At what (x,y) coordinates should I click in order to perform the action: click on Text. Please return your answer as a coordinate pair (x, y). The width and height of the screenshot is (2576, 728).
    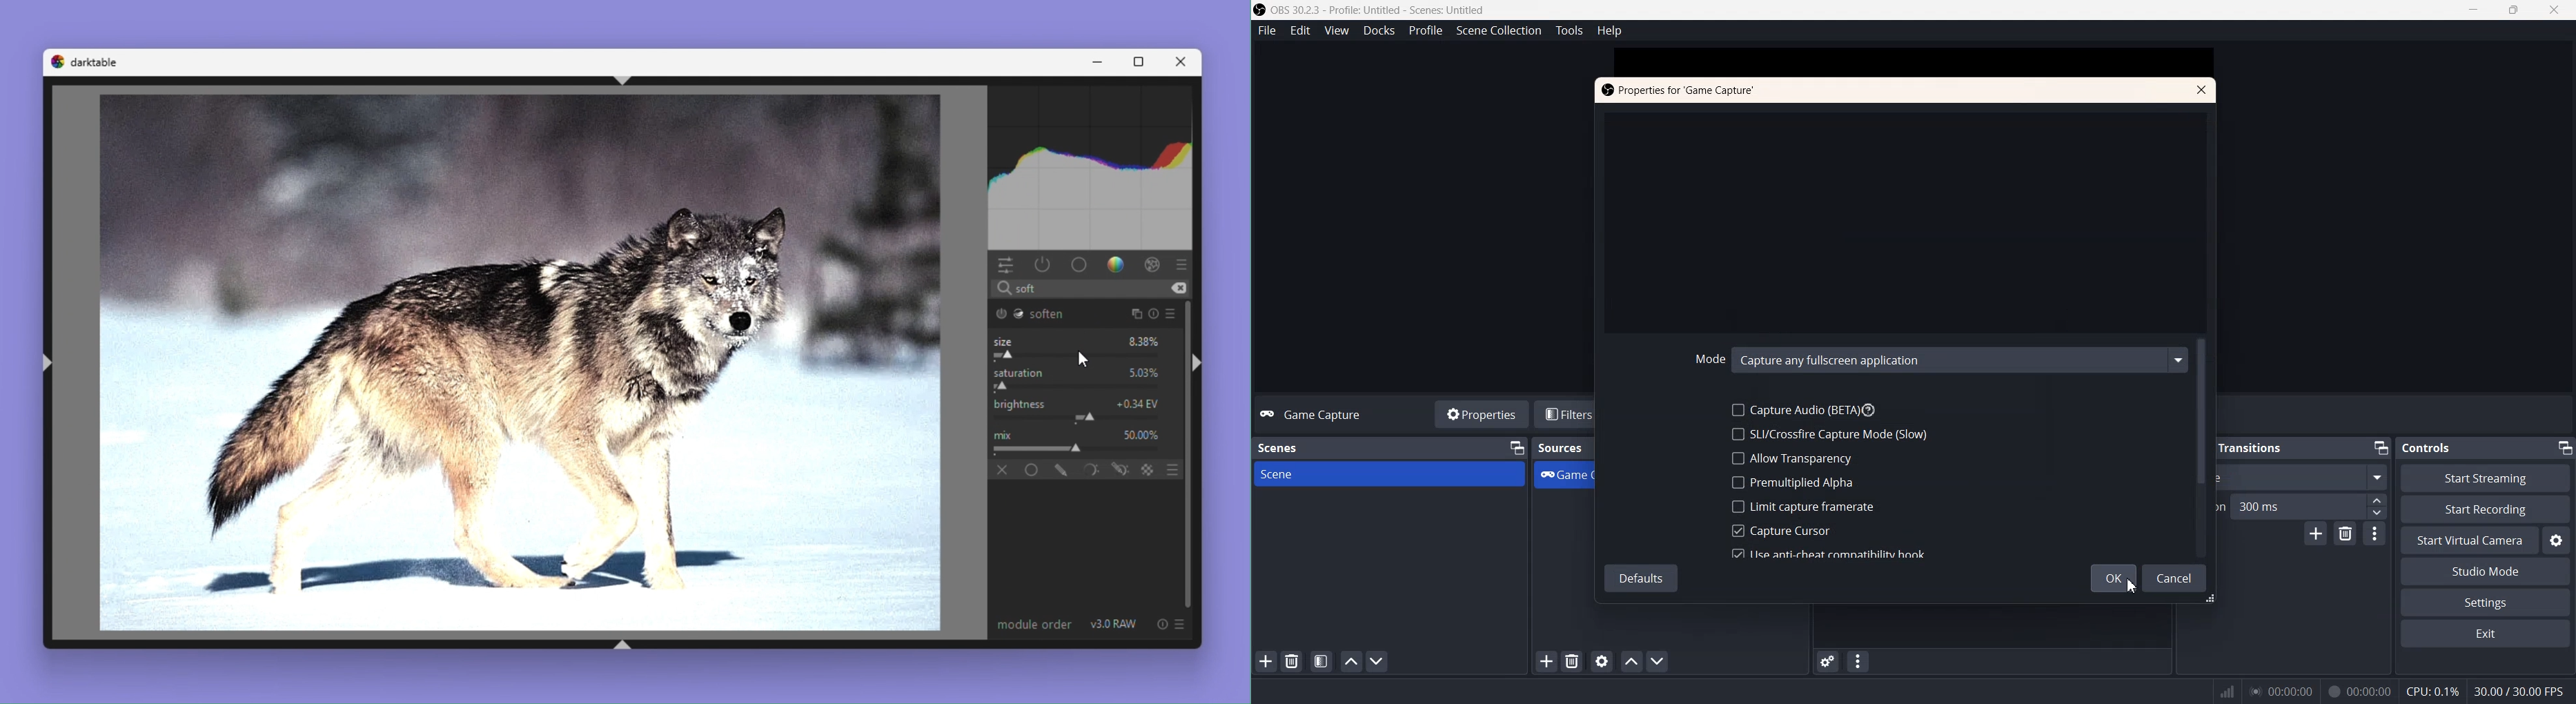
    Looking at the image, I should click on (1310, 414).